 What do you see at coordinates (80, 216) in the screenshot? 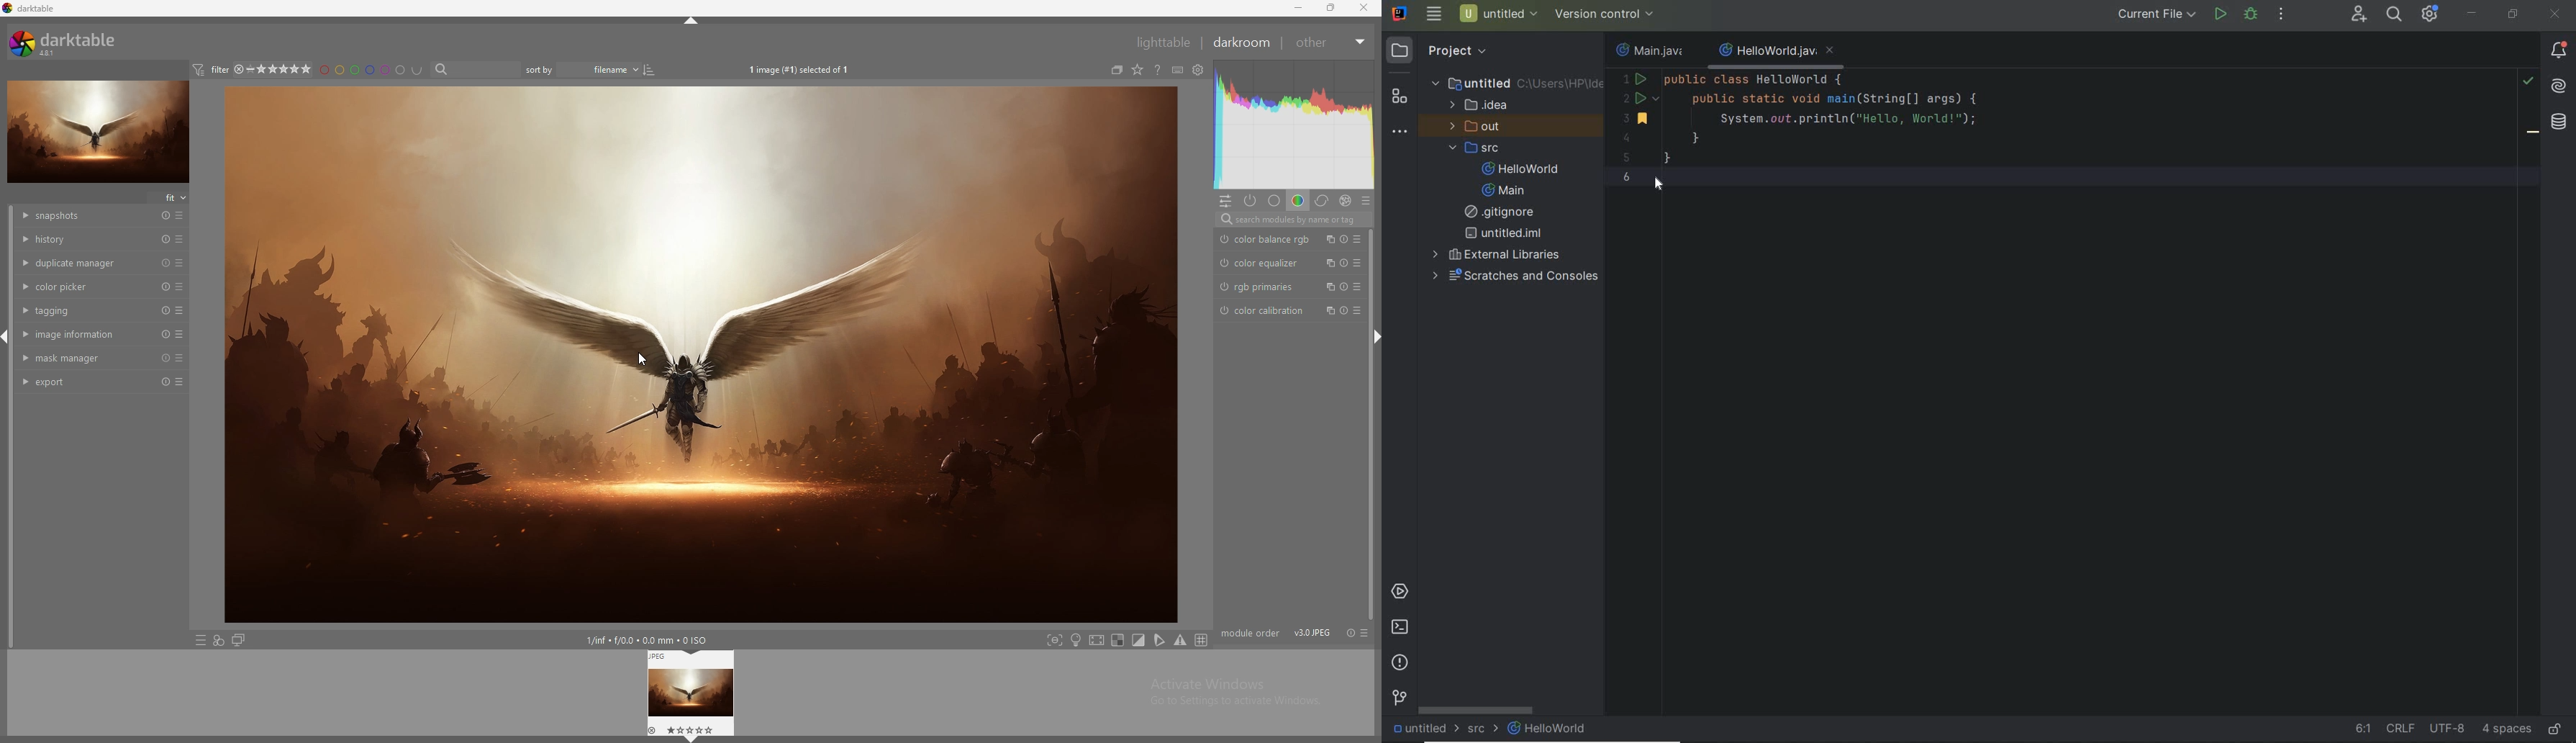
I see `snapshots` at bounding box center [80, 216].